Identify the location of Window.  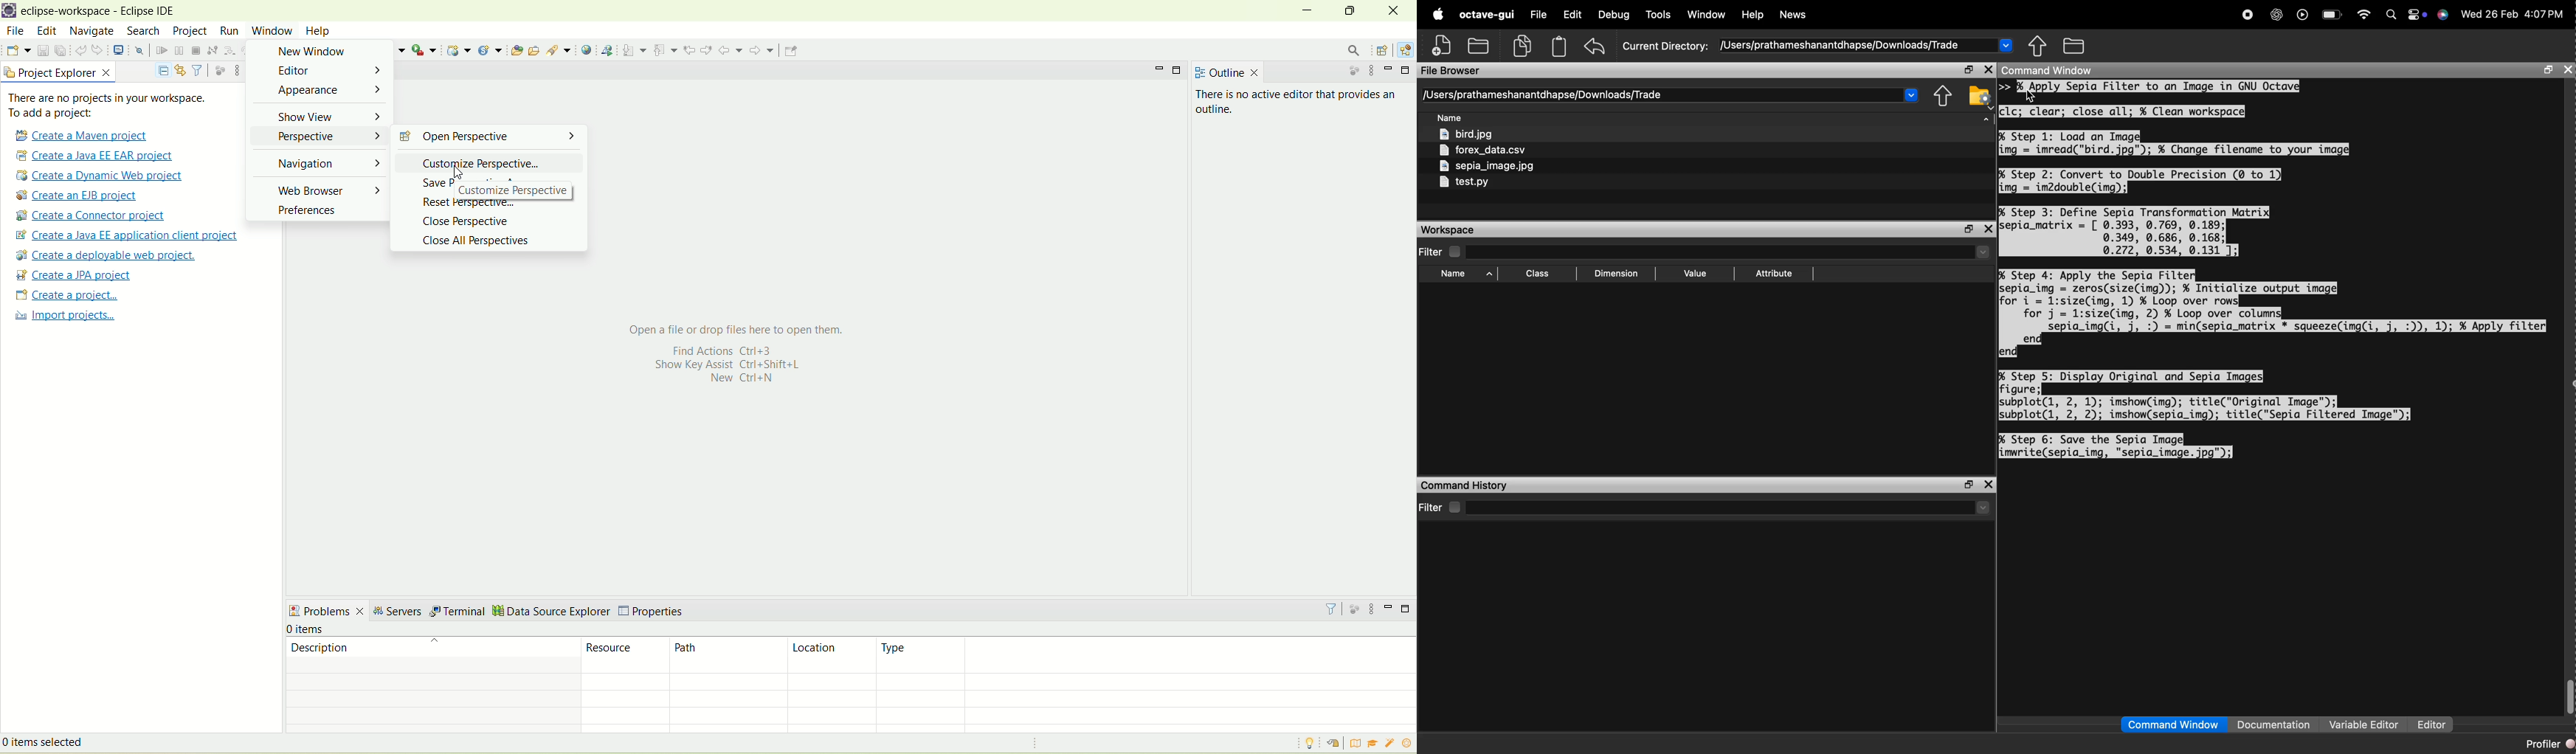
(1707, 13).